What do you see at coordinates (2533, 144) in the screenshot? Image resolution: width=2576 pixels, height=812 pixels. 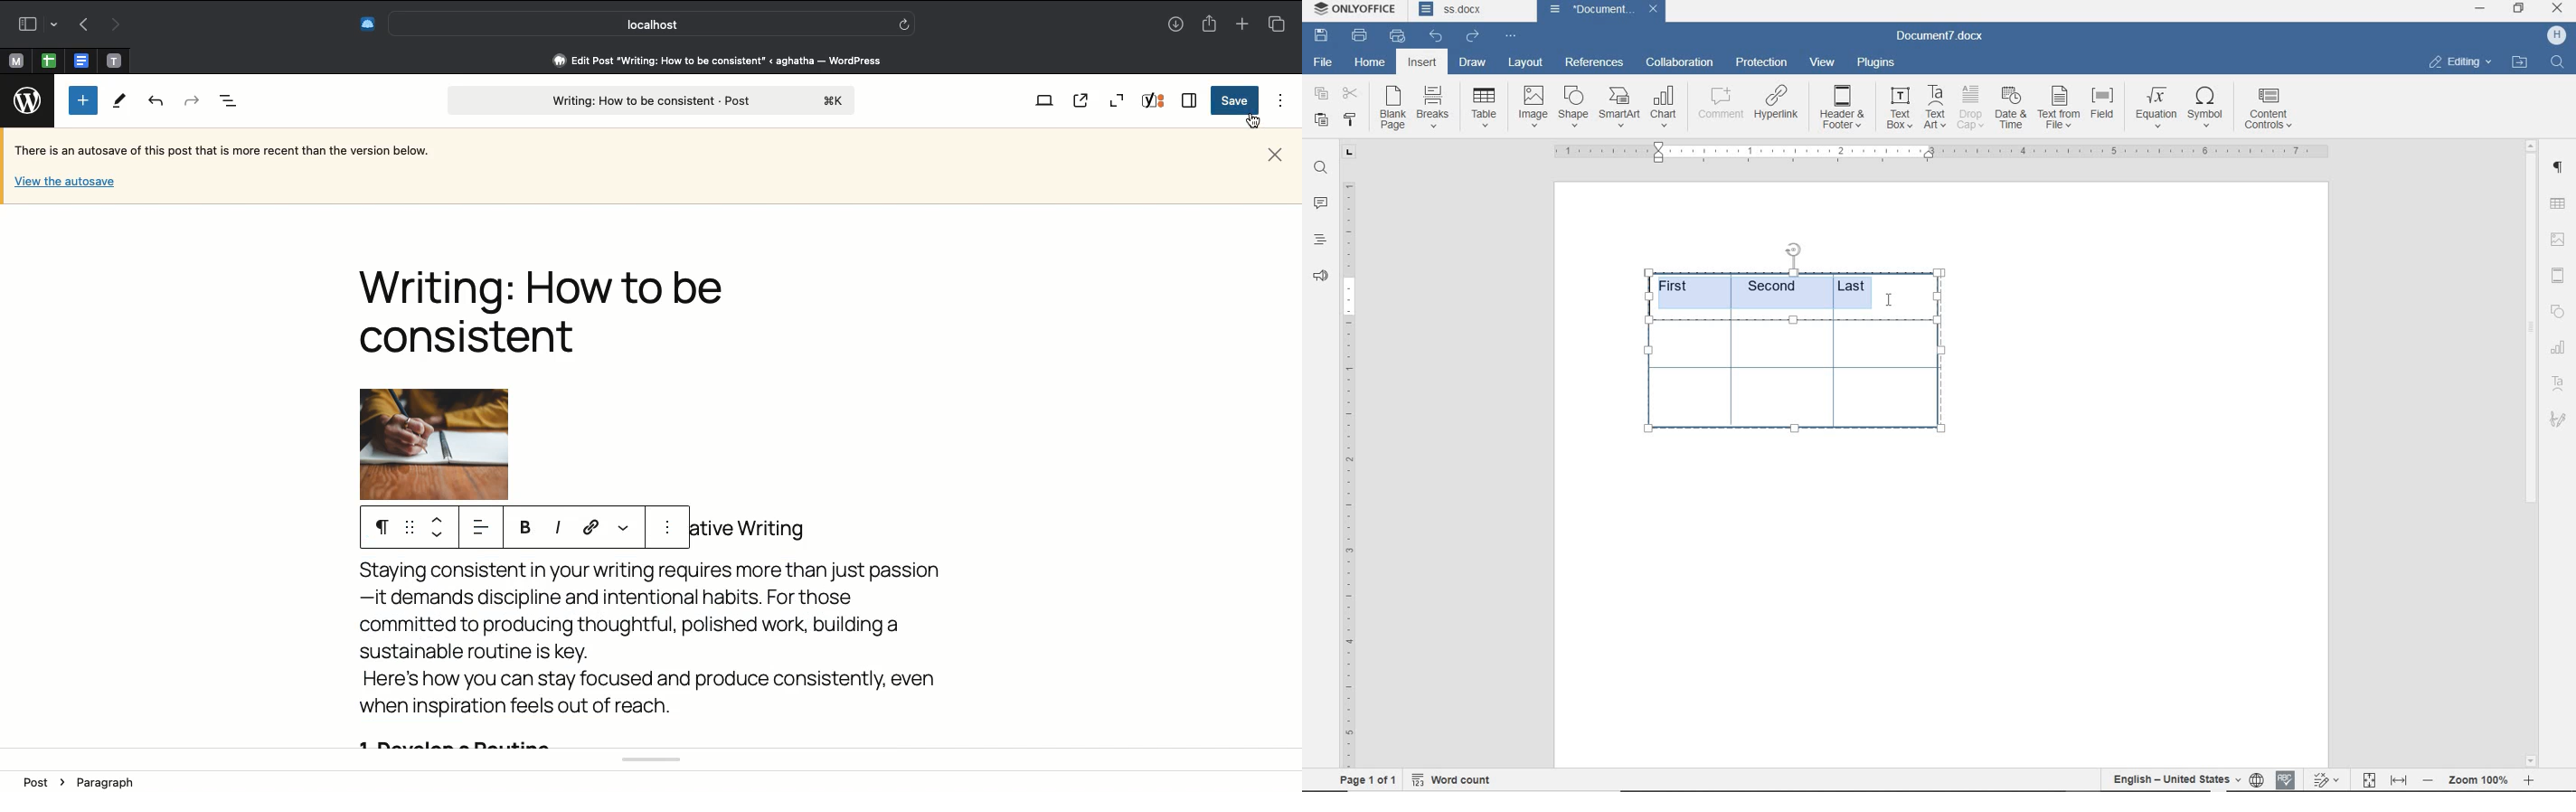 I see `scroll up` at bounding box center [2533, 144].